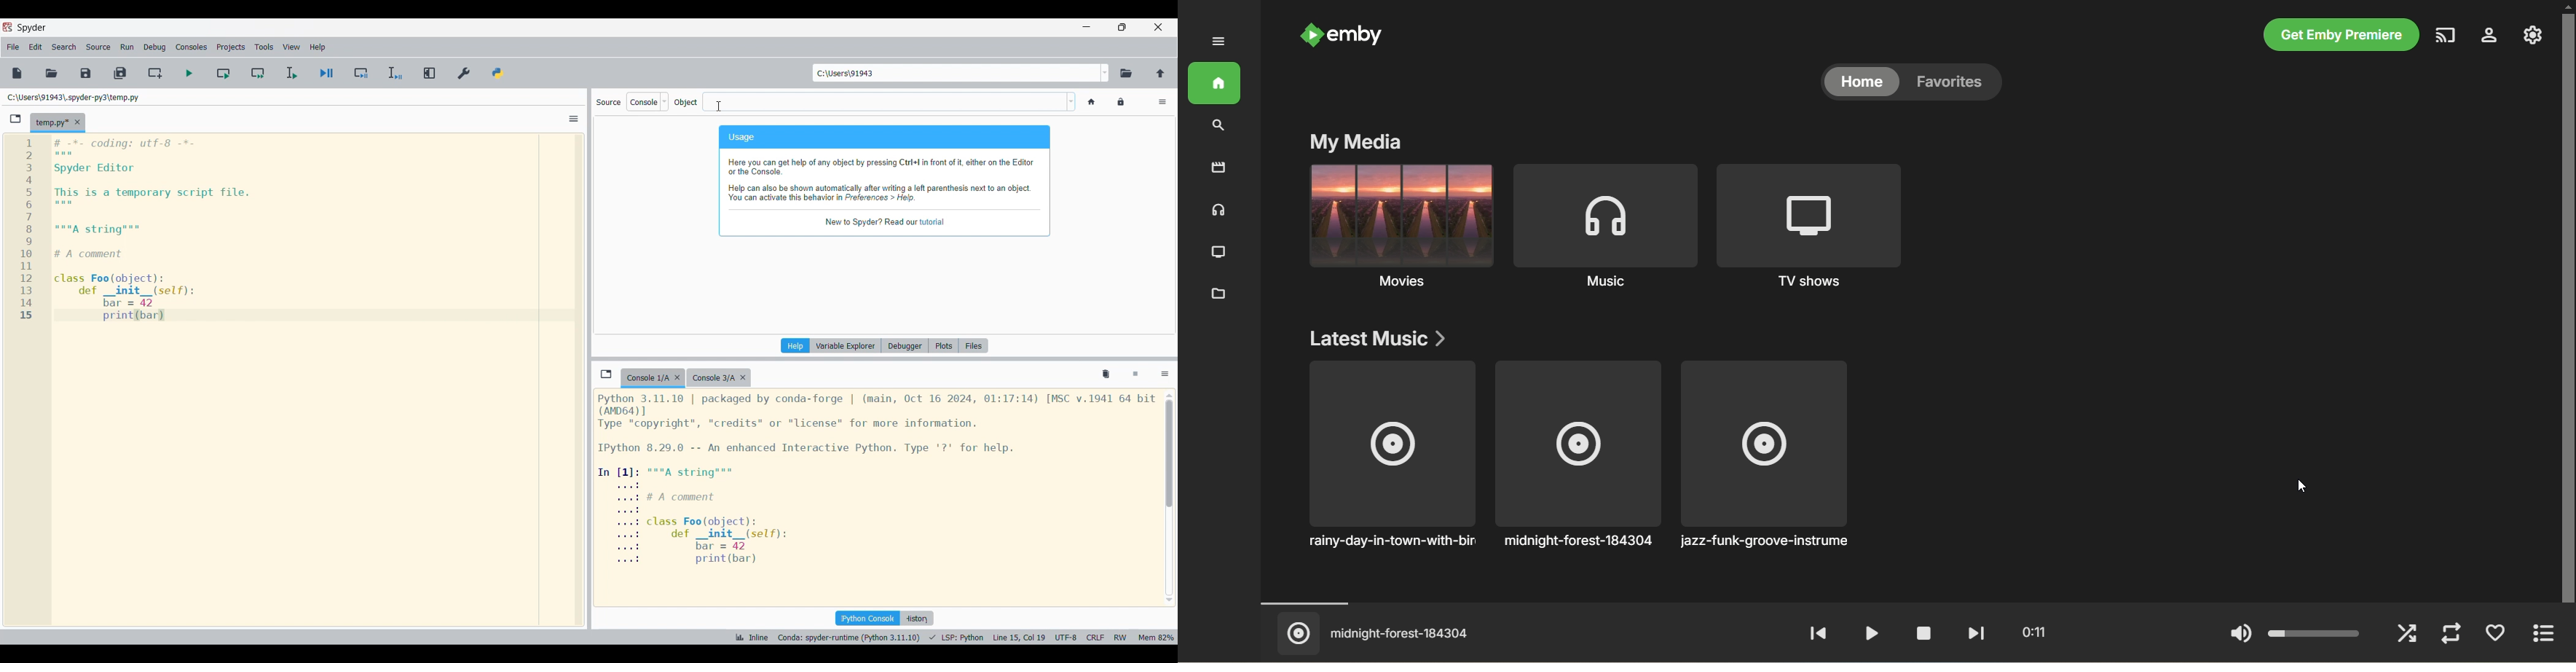 The height and width of the screenshot is (672, 2576). I want to click on stop, so click(1917, 633).